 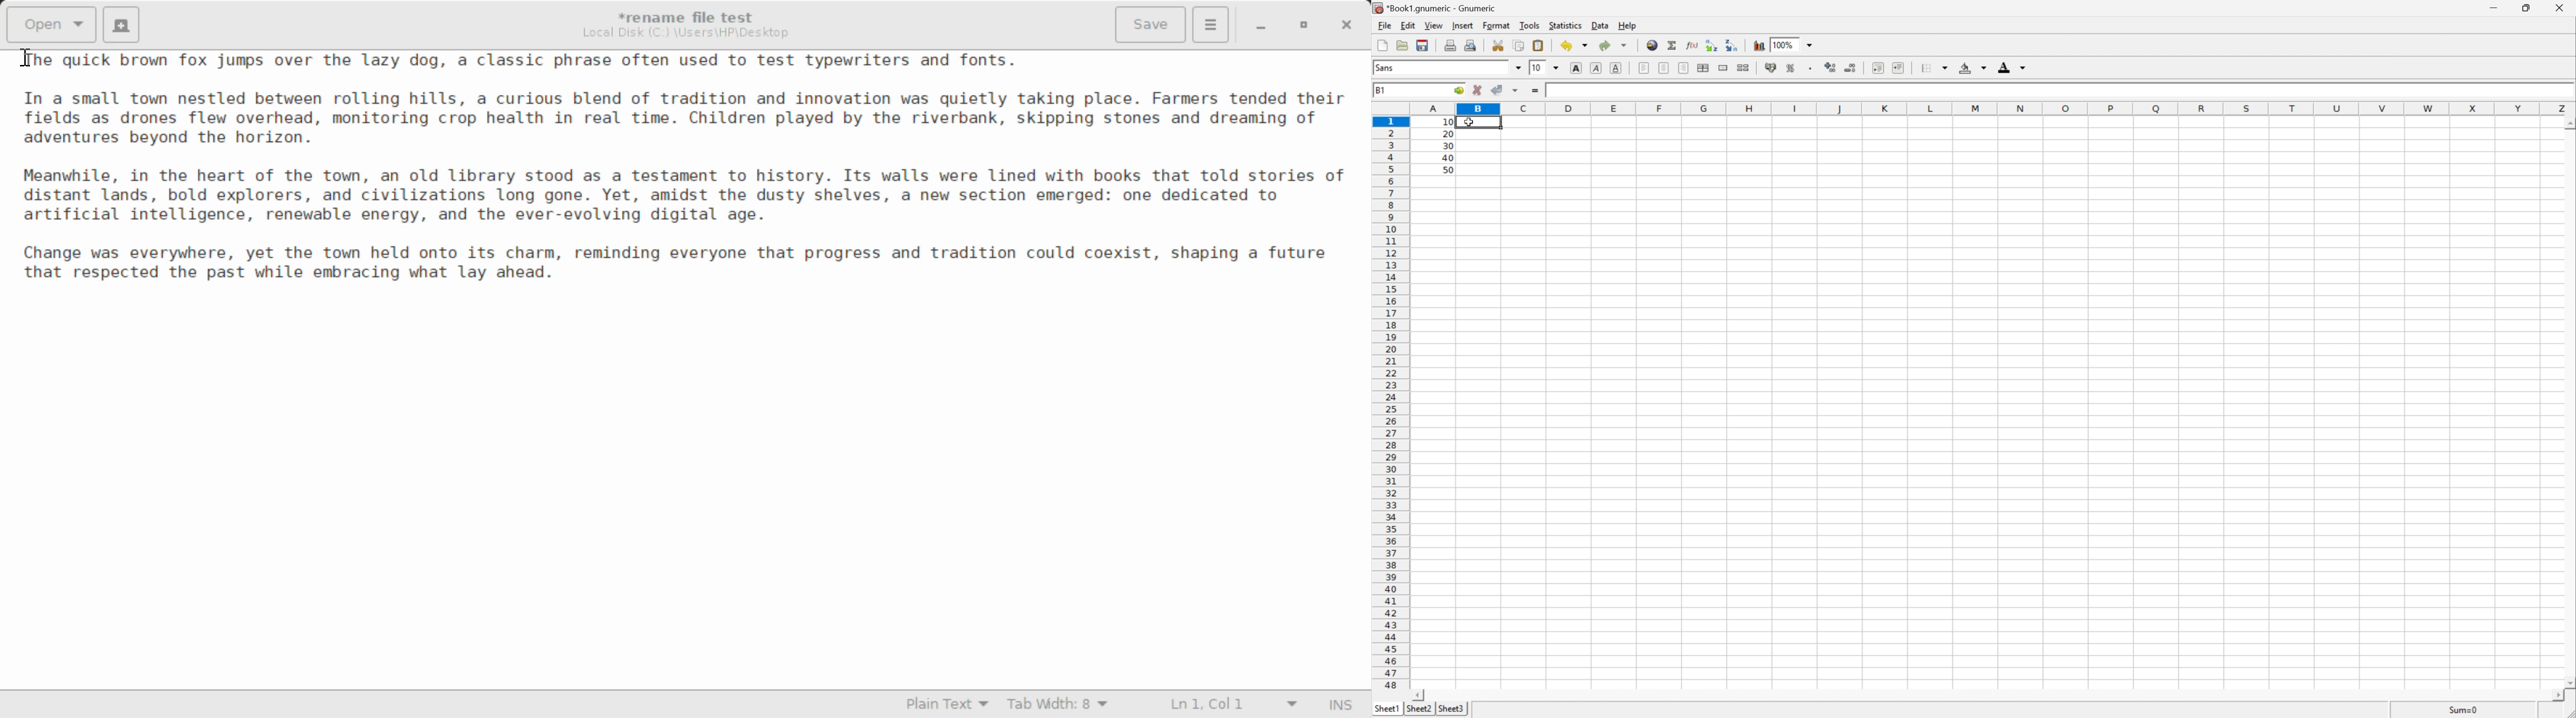 I want to click on Save current workbook, so click(x=1423, y=46).